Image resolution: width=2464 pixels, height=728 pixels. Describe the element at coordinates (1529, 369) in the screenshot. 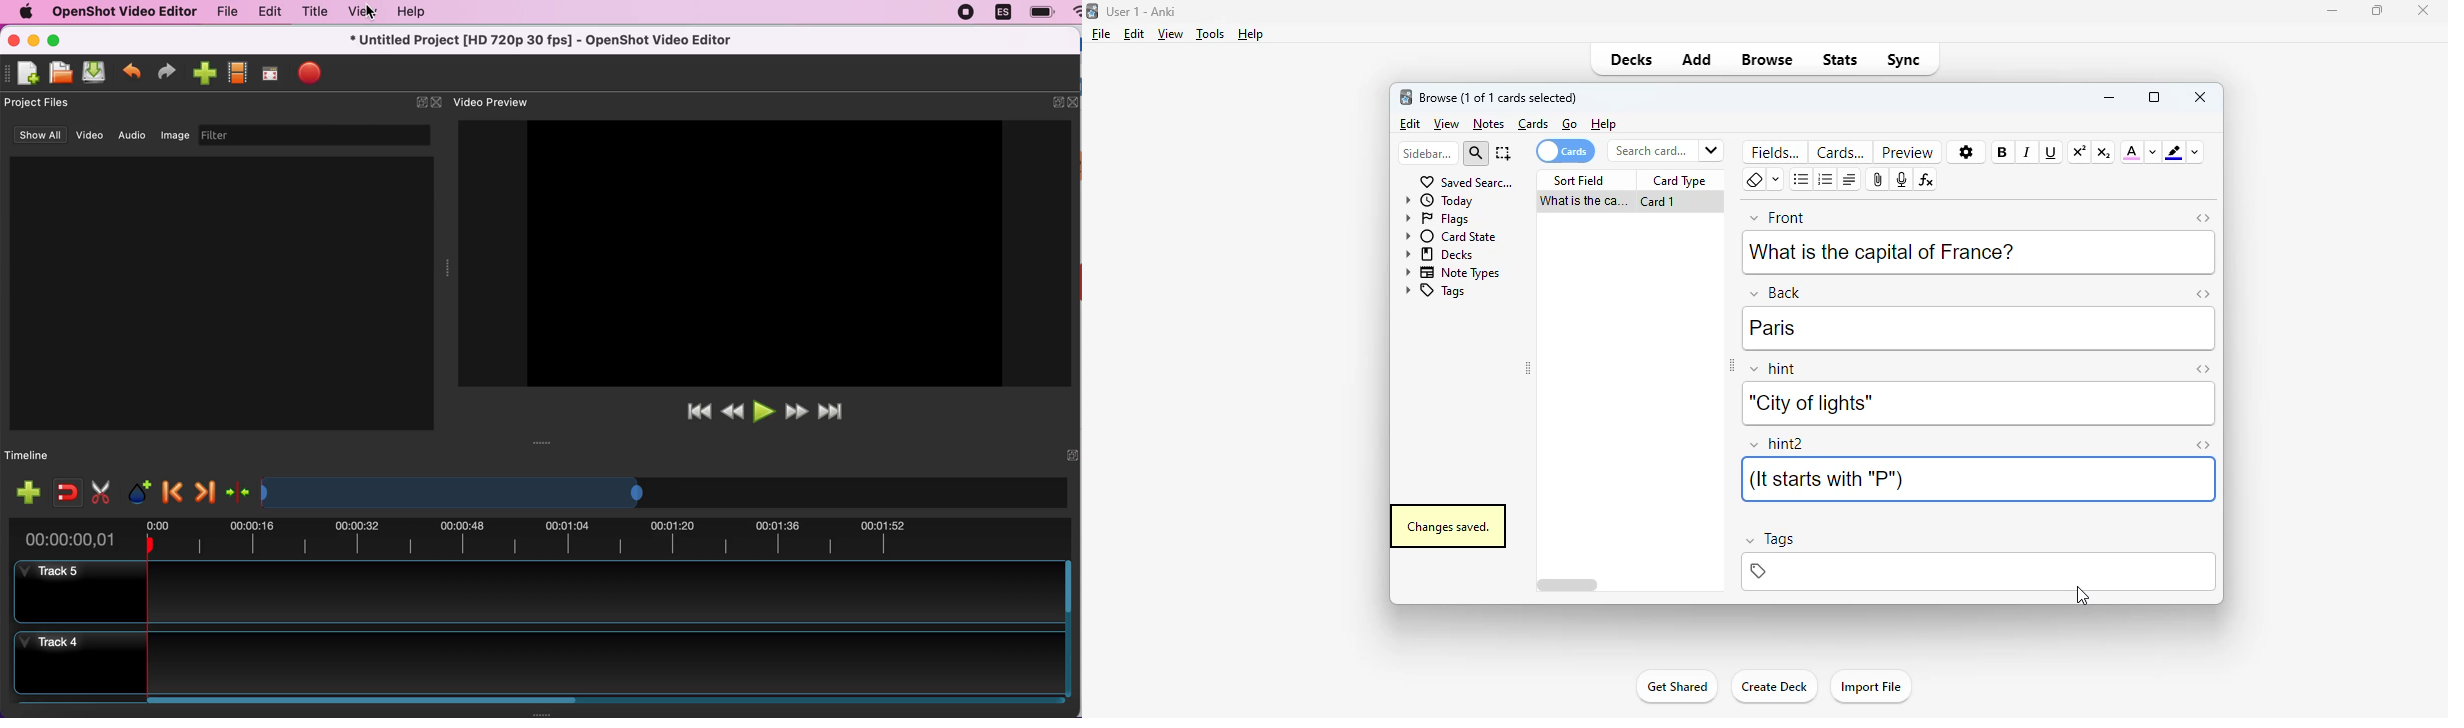

I see `toggle sidebar` at that location.